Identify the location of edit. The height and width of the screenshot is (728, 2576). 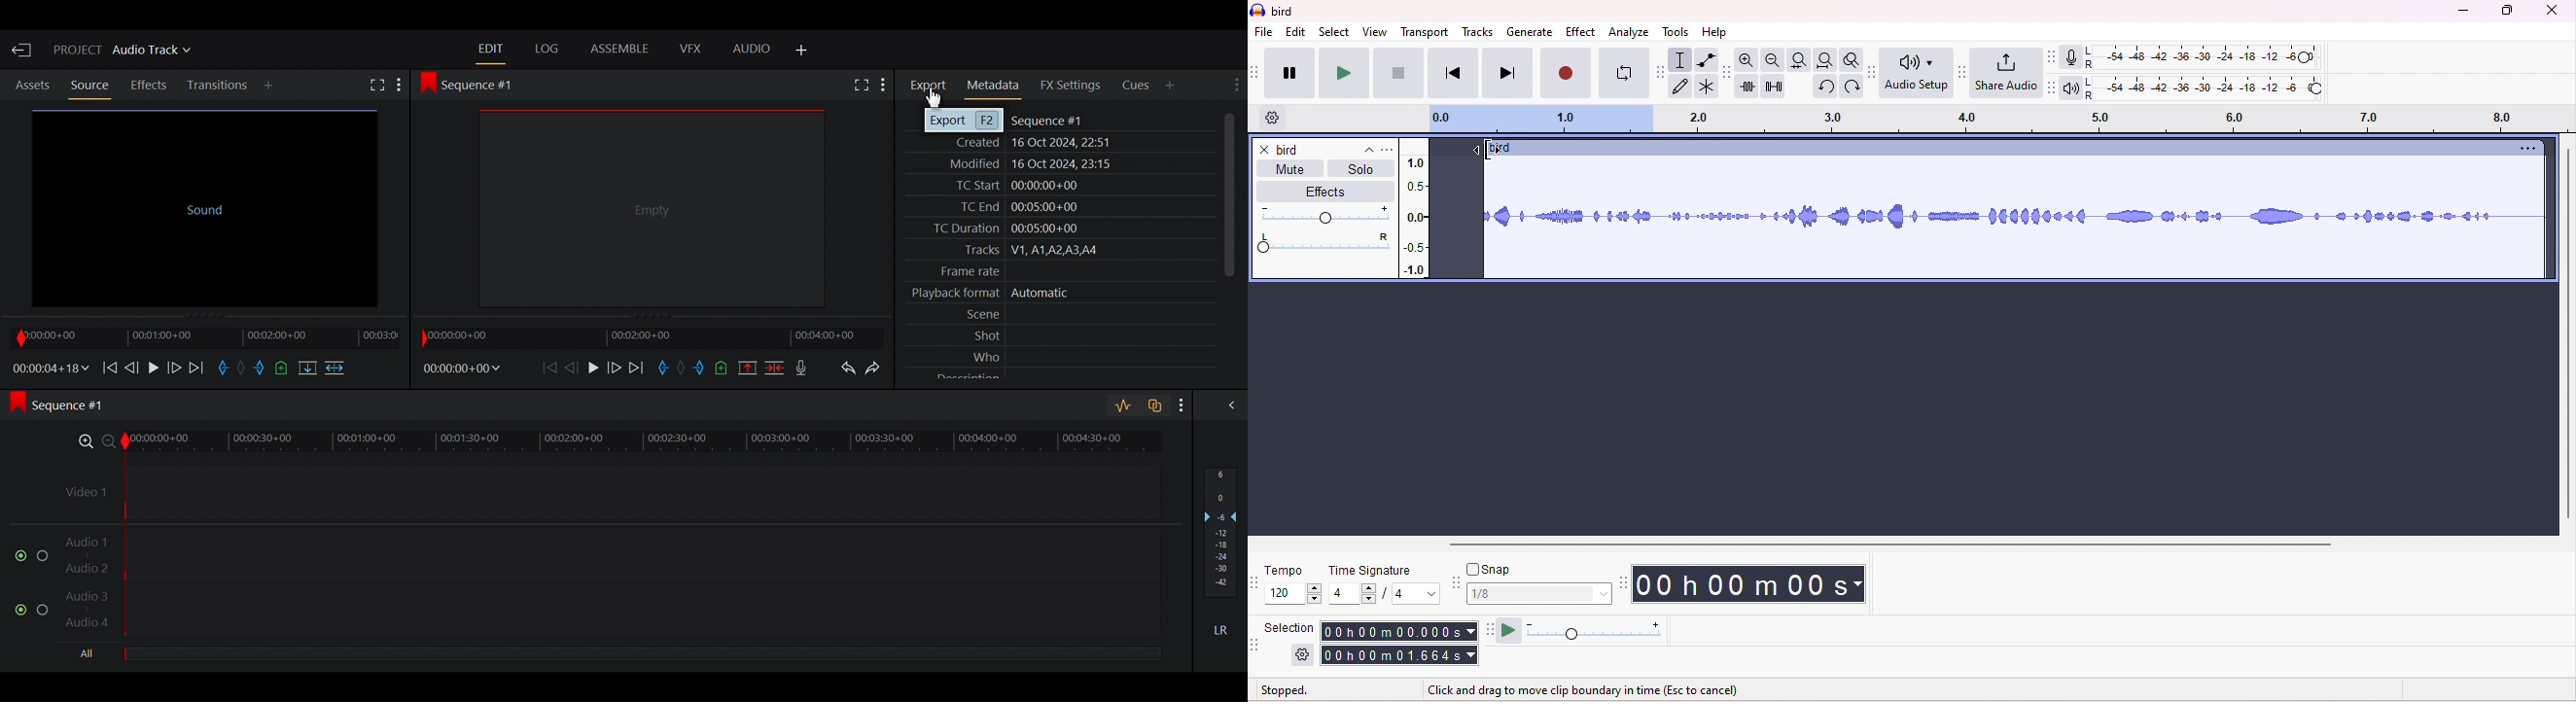
(1296, 32).